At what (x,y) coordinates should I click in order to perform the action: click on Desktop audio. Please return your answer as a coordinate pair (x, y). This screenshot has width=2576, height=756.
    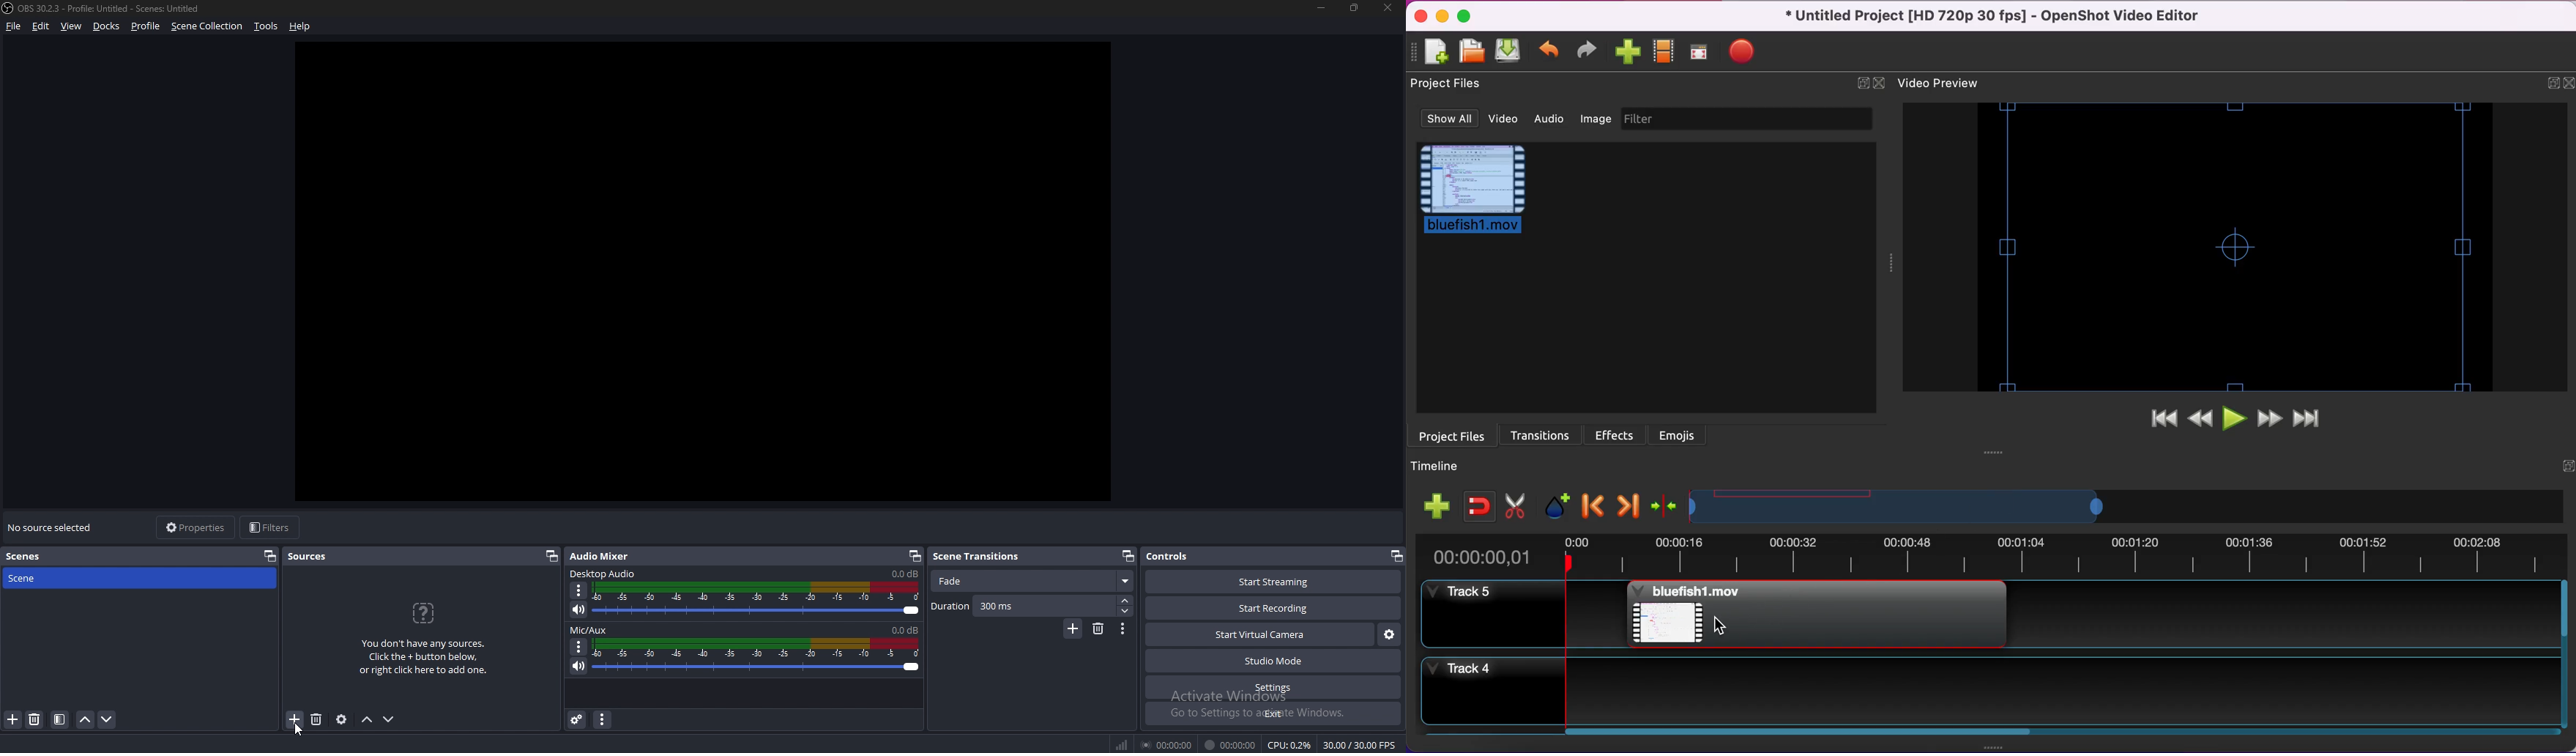
    Looking at the image, I should click on (604, 573).